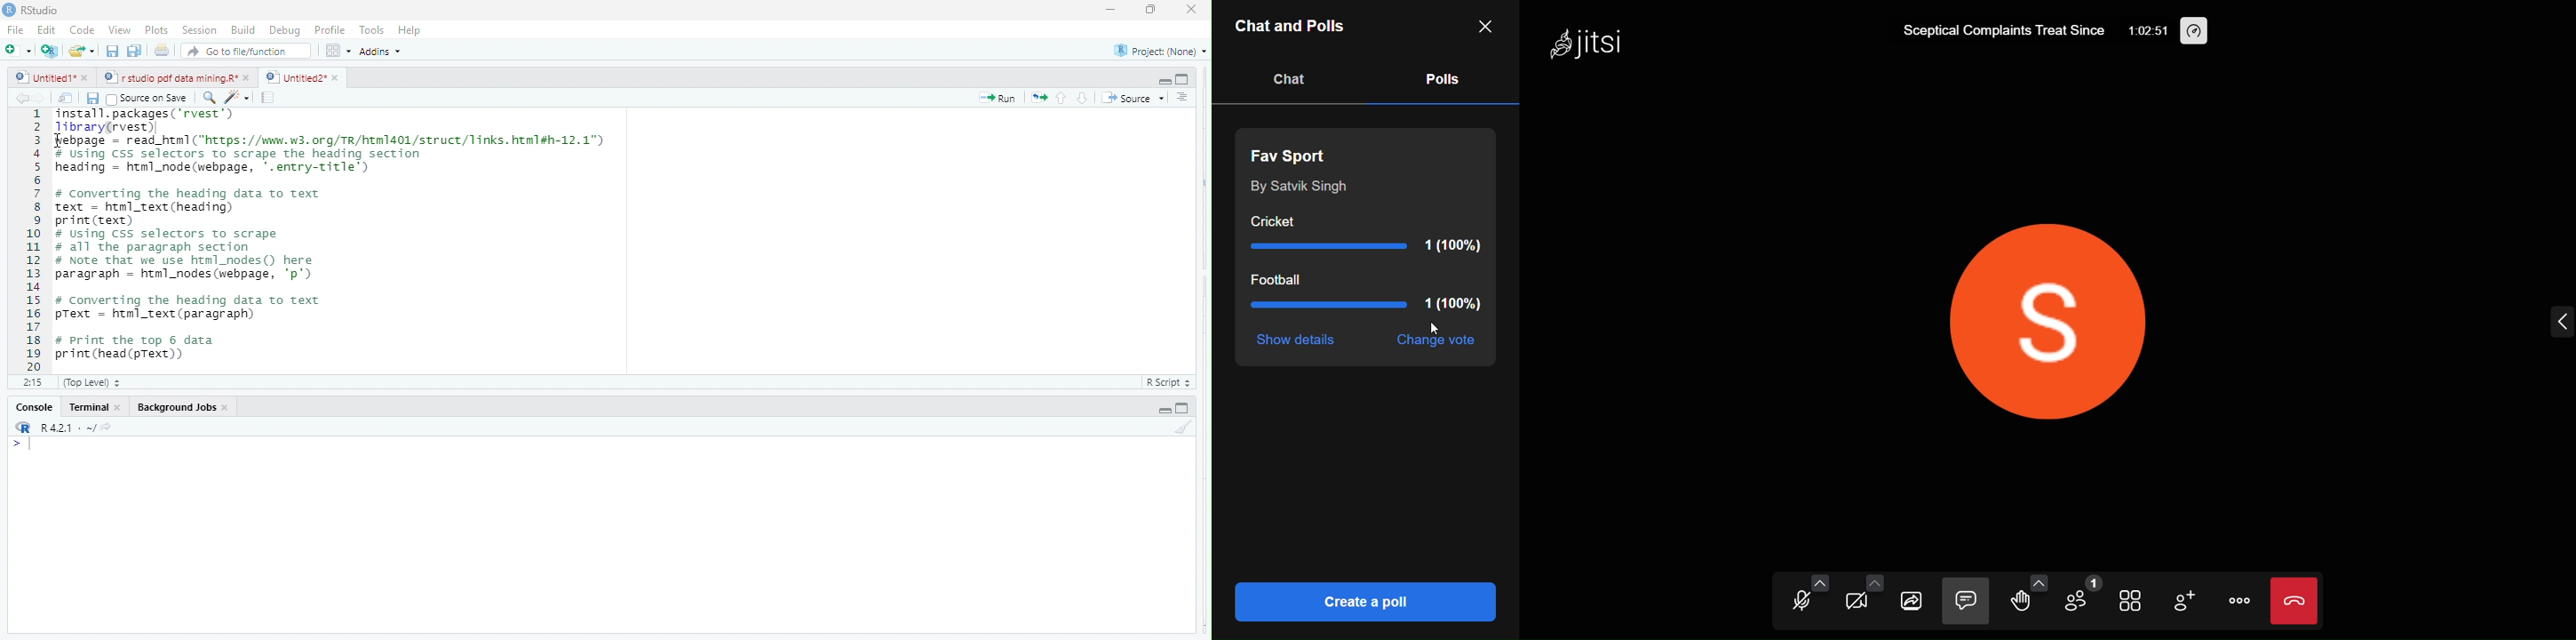 Image resolution: width=2576 pixels, height=644 pixels. What do you see at coordinates (198, 30) in the screenshot?
I see `‘Session` at bounding box center [198, 30].